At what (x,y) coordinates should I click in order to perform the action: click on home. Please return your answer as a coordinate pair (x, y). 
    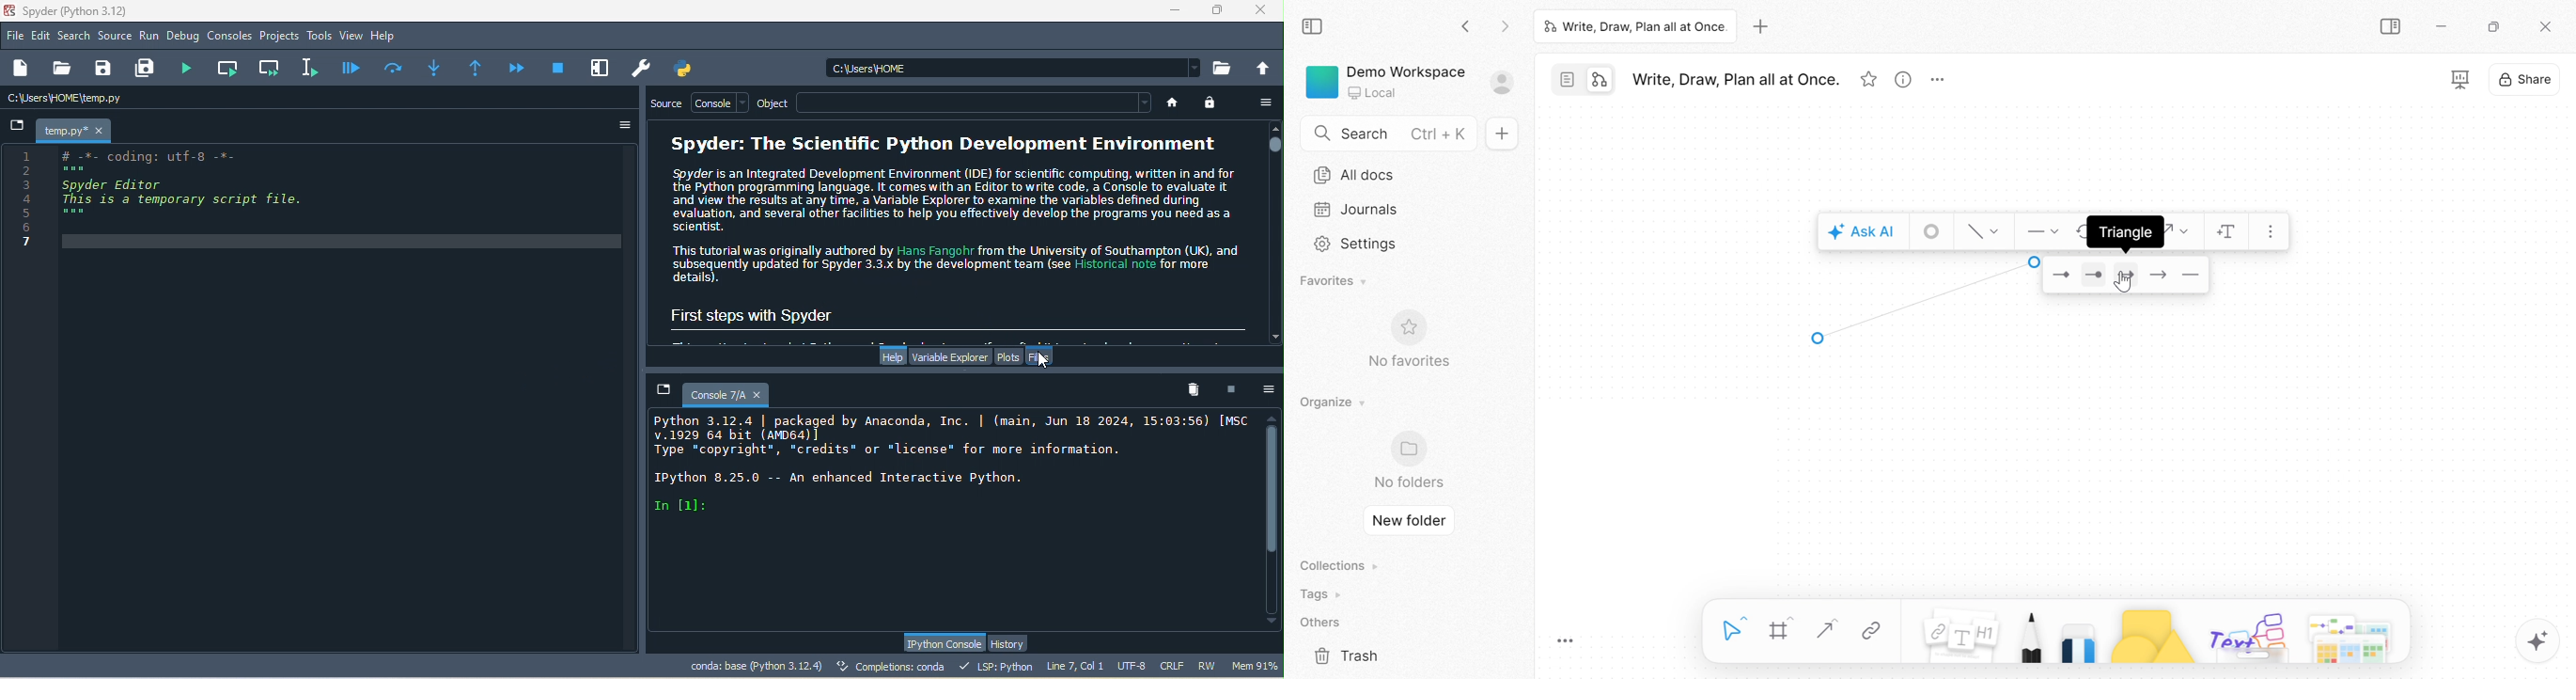
    Looking at the image, I should click on (1171, 103).